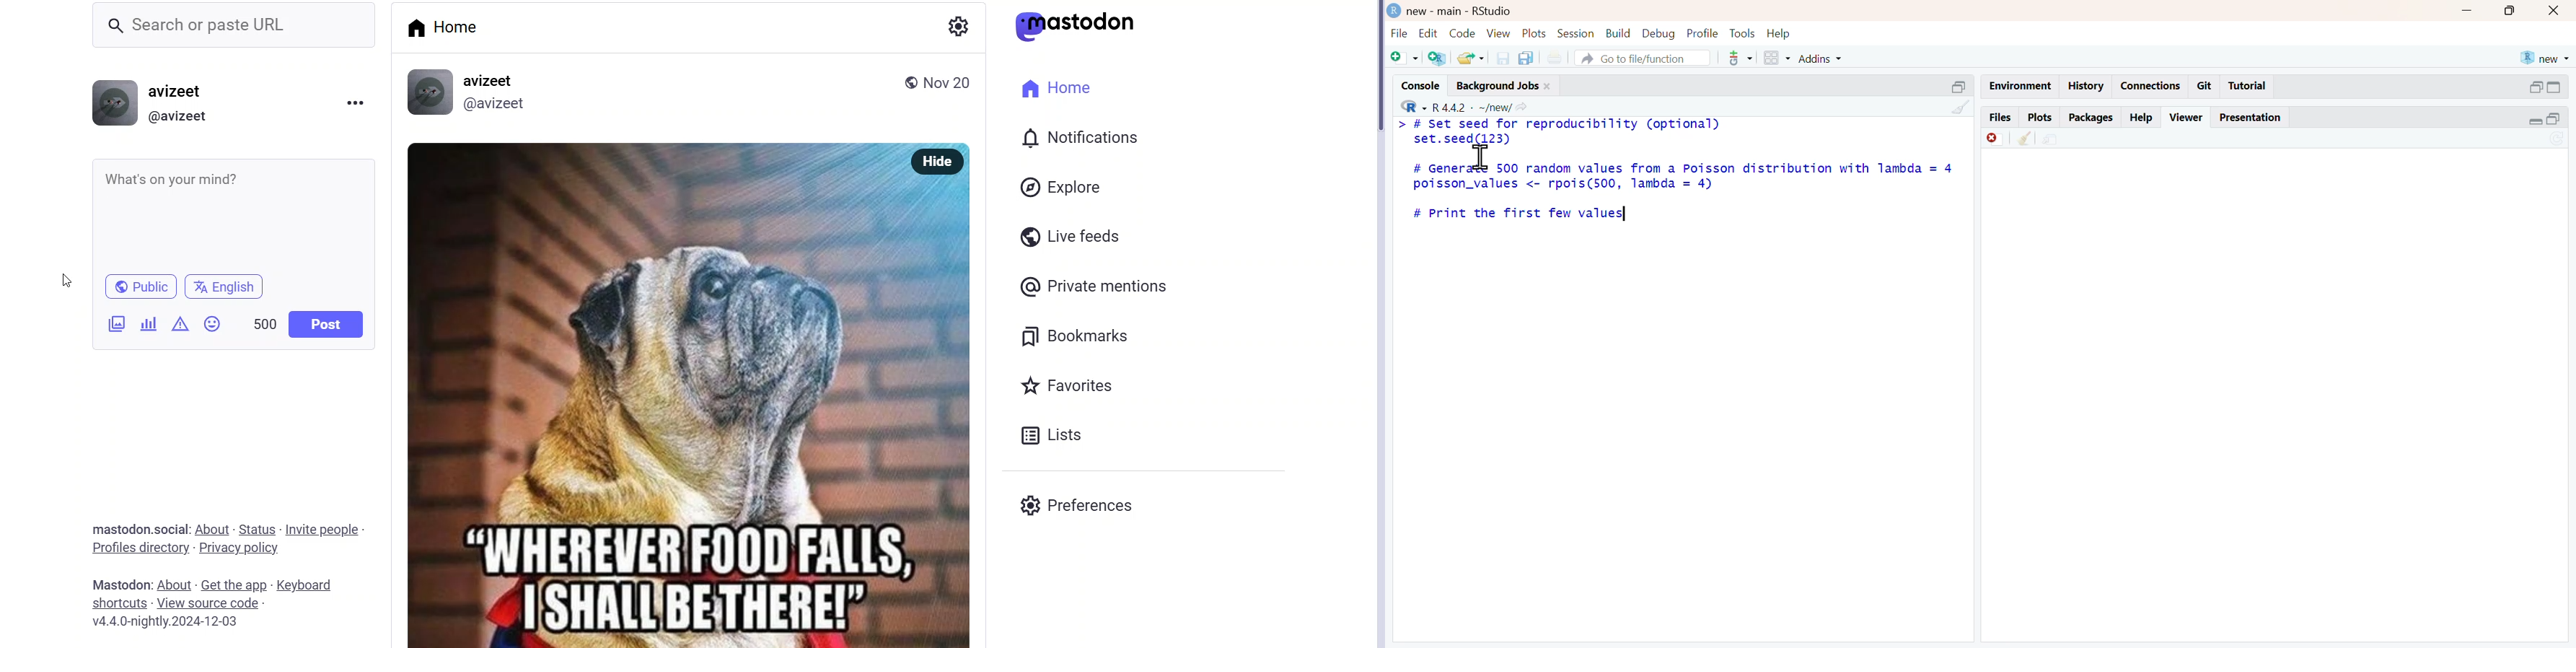 The height and width of the screenshot is (672, 2576). I want to click on files, so click(2001, 115).